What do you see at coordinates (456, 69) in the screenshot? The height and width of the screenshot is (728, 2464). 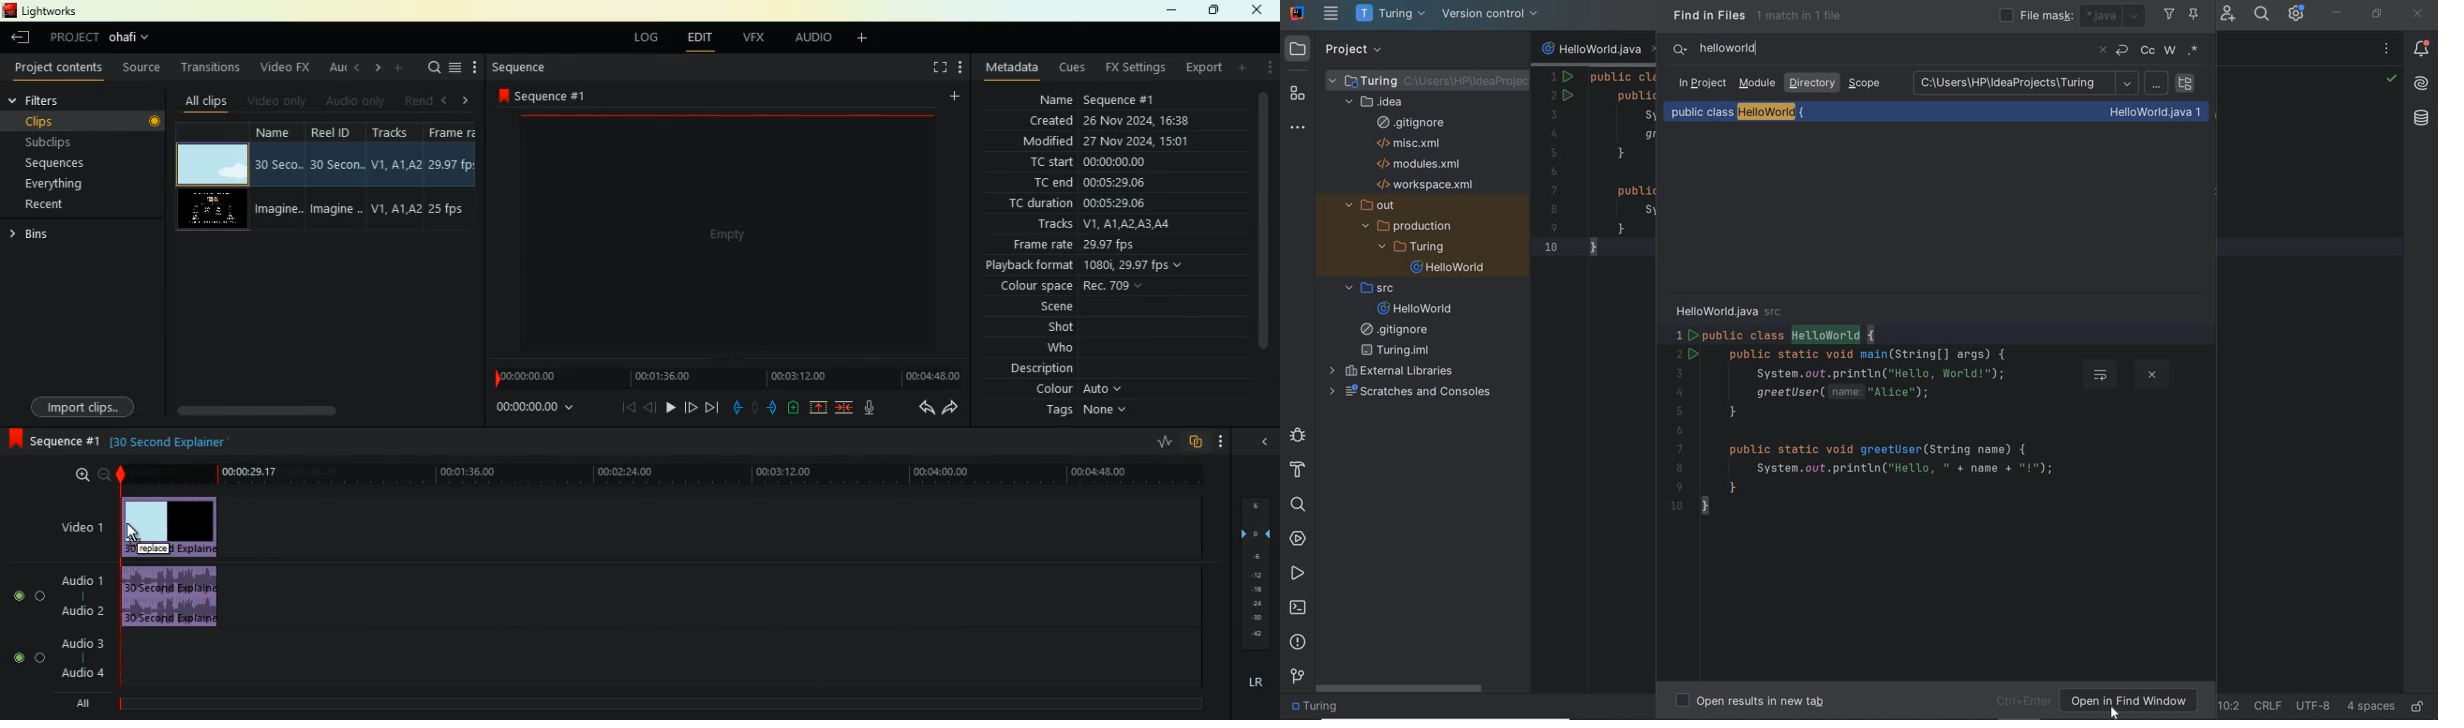 I see `menu` at bounding box center [456, 69].